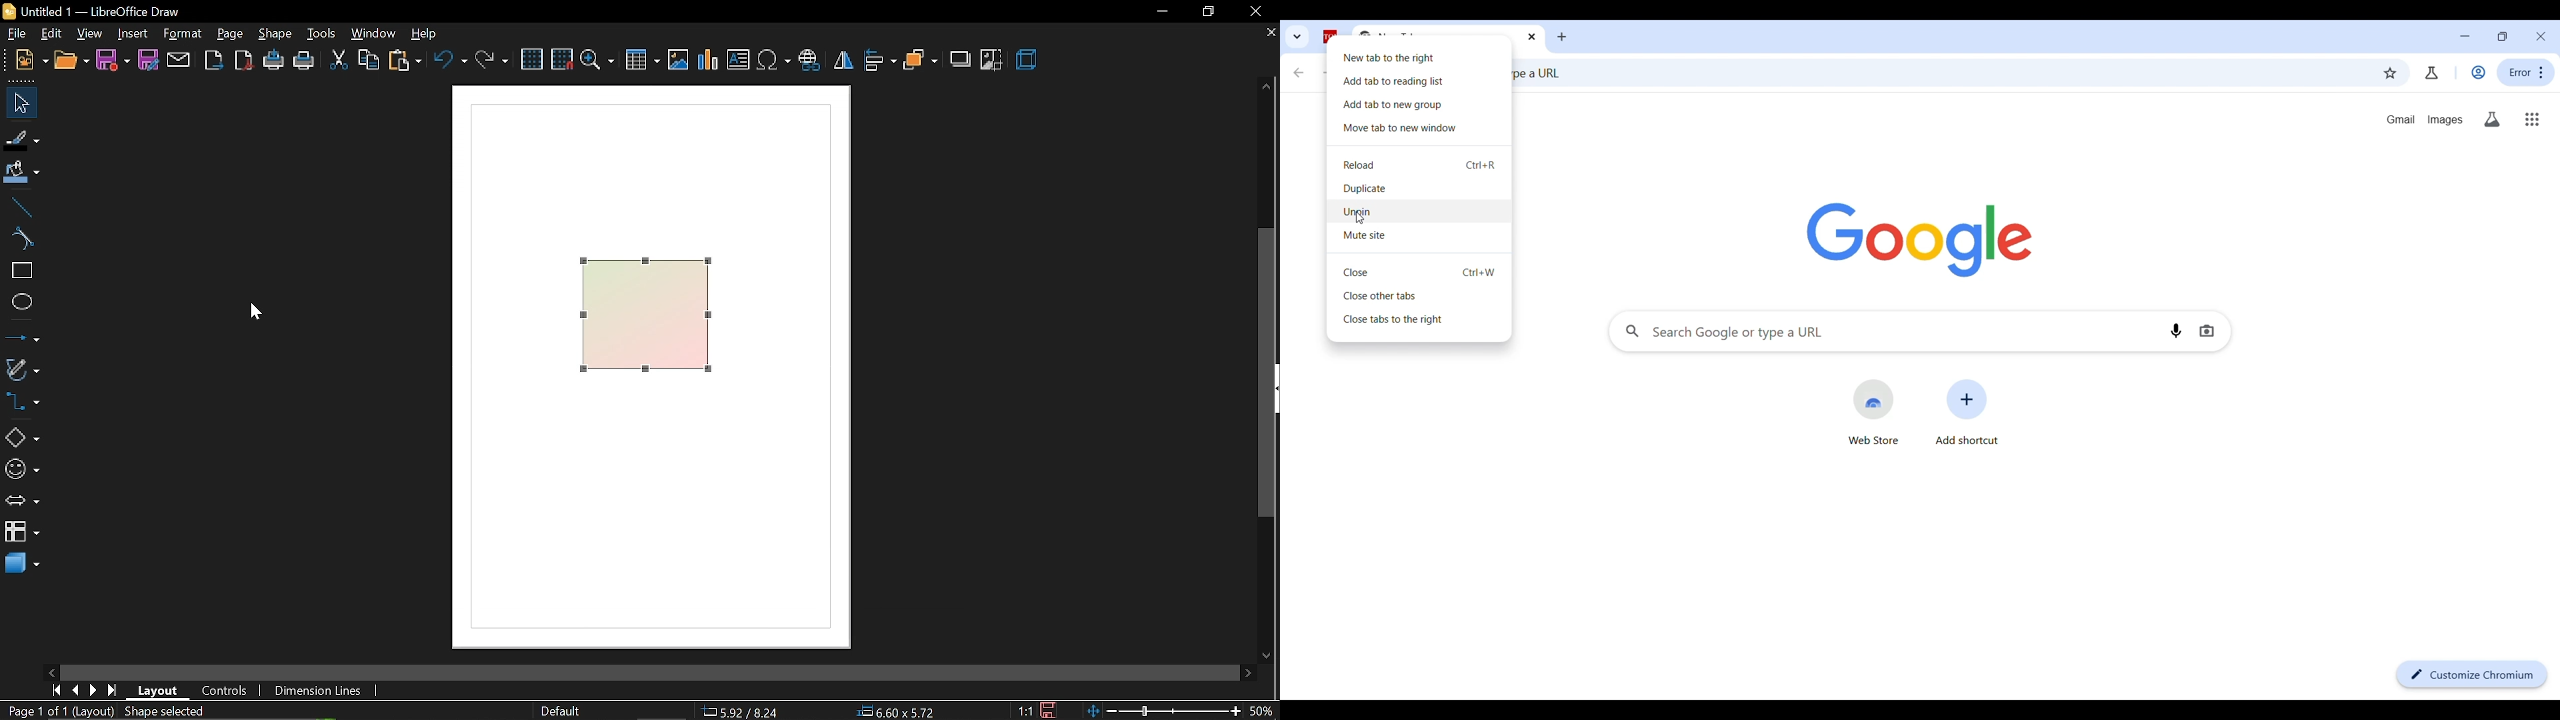  What do you see at coordinates (845, 63) in the screenshot?
I see `flip` at bounding box center [845, 63].